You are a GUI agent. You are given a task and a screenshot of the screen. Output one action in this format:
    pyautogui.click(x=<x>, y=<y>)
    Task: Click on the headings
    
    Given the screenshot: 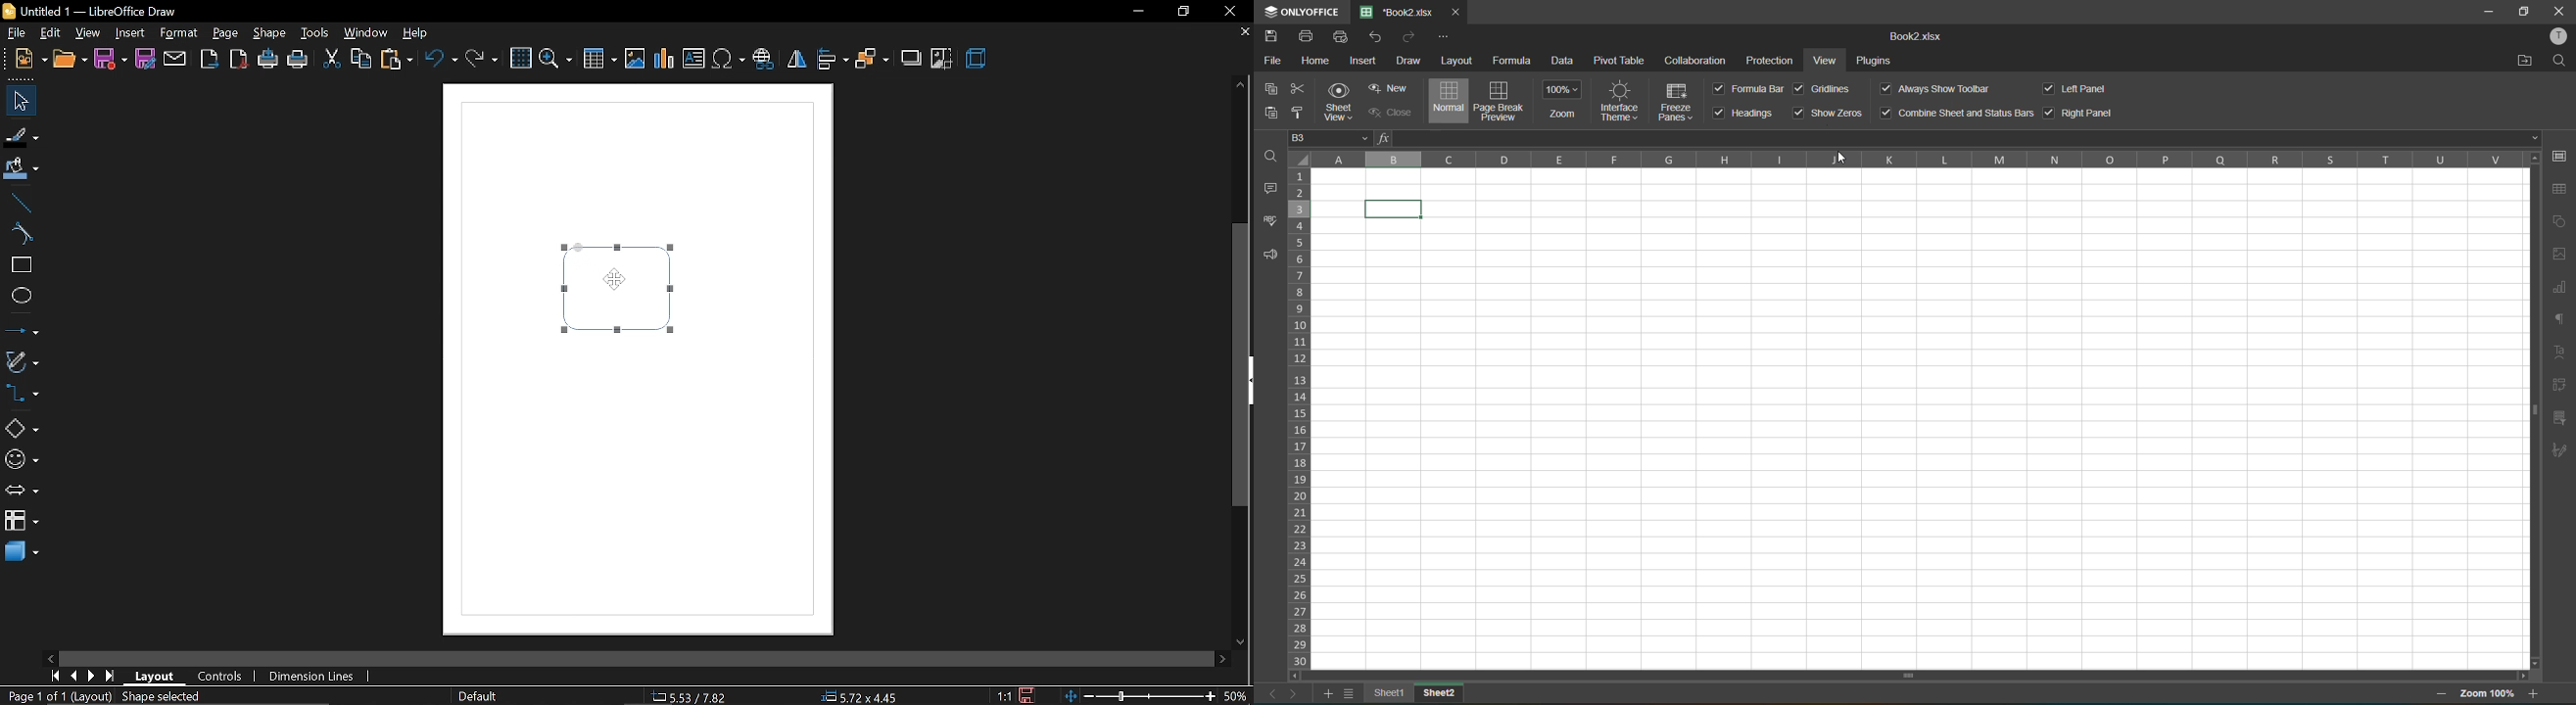 What is the action you would take?
    pyautogui.click(x=1745, y=113)
    